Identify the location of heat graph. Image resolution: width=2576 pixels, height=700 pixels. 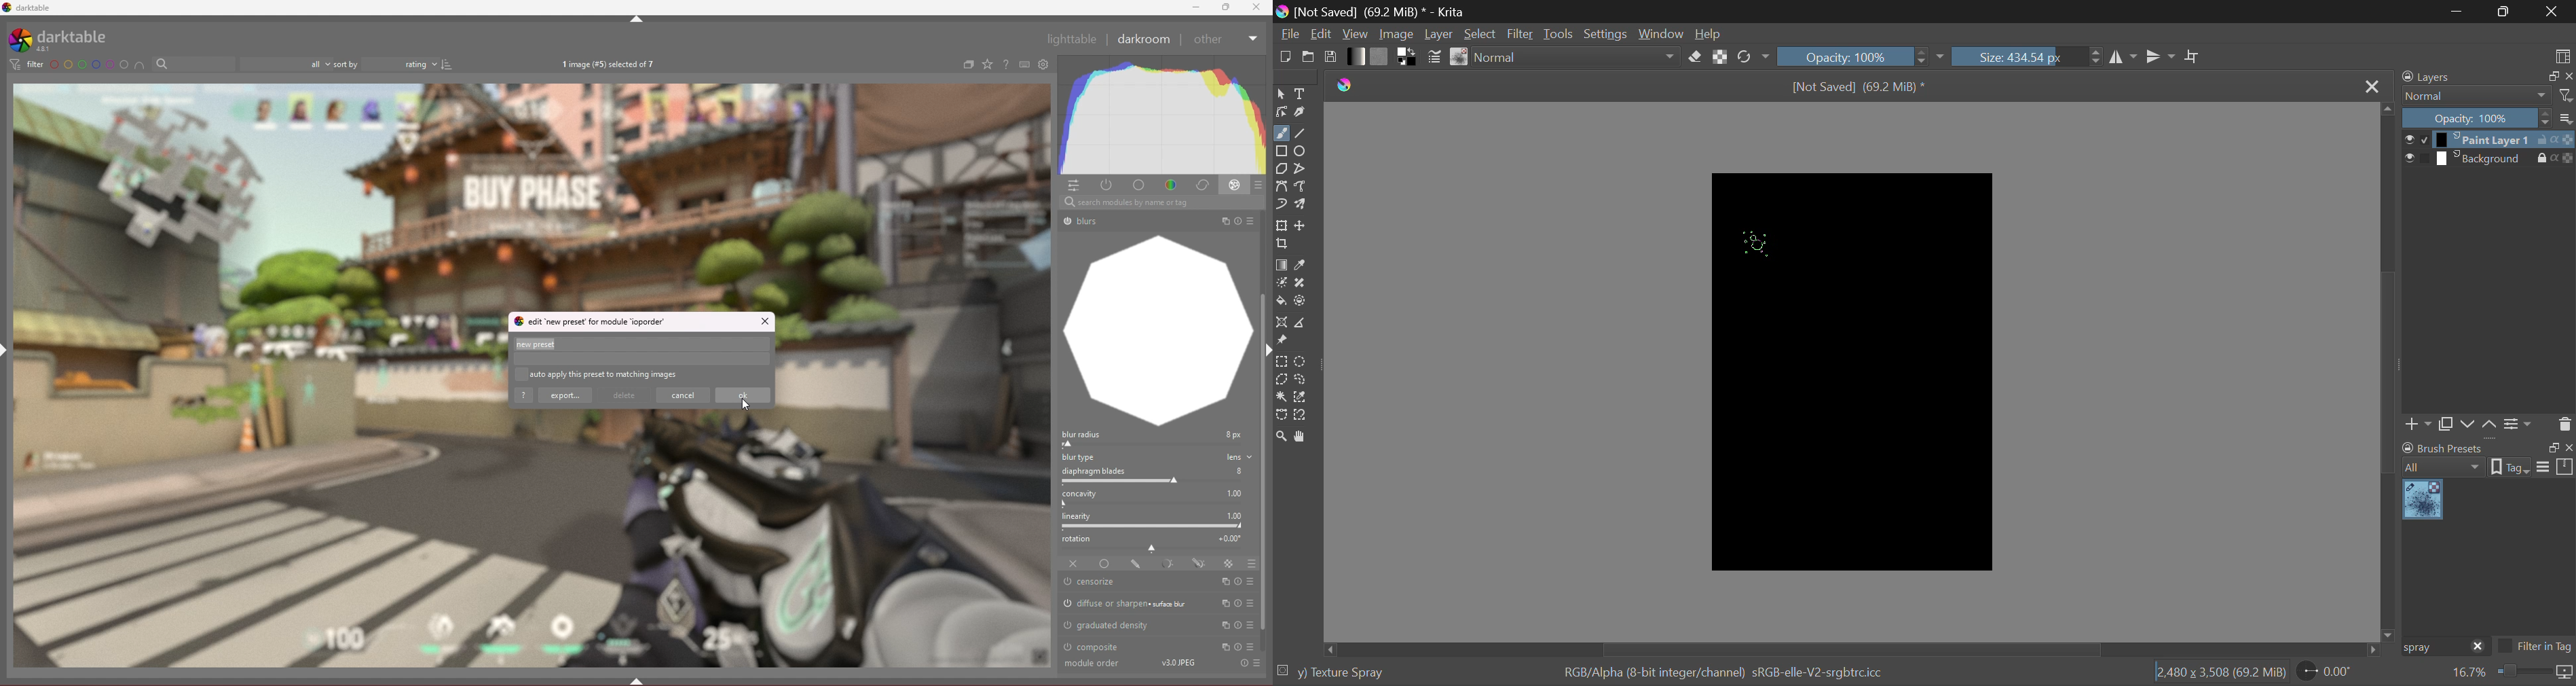
(1162, 115).